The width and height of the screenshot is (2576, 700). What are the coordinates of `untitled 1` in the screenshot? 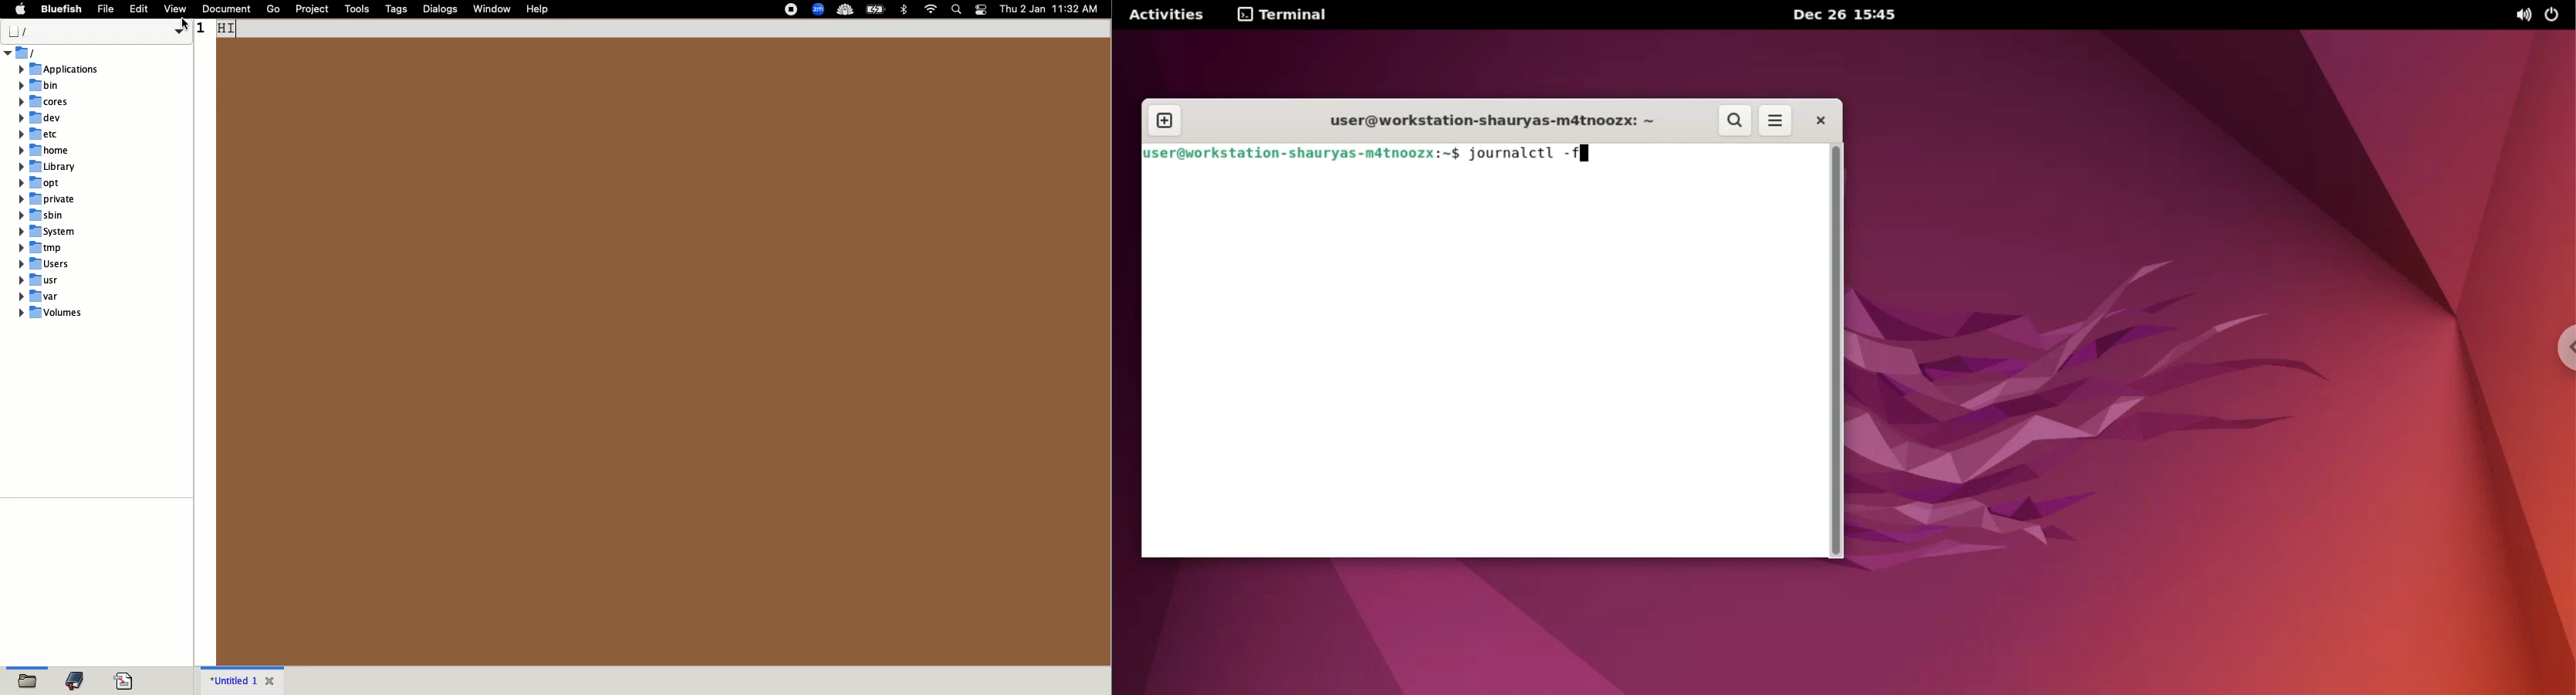 It's located at (232, 680).